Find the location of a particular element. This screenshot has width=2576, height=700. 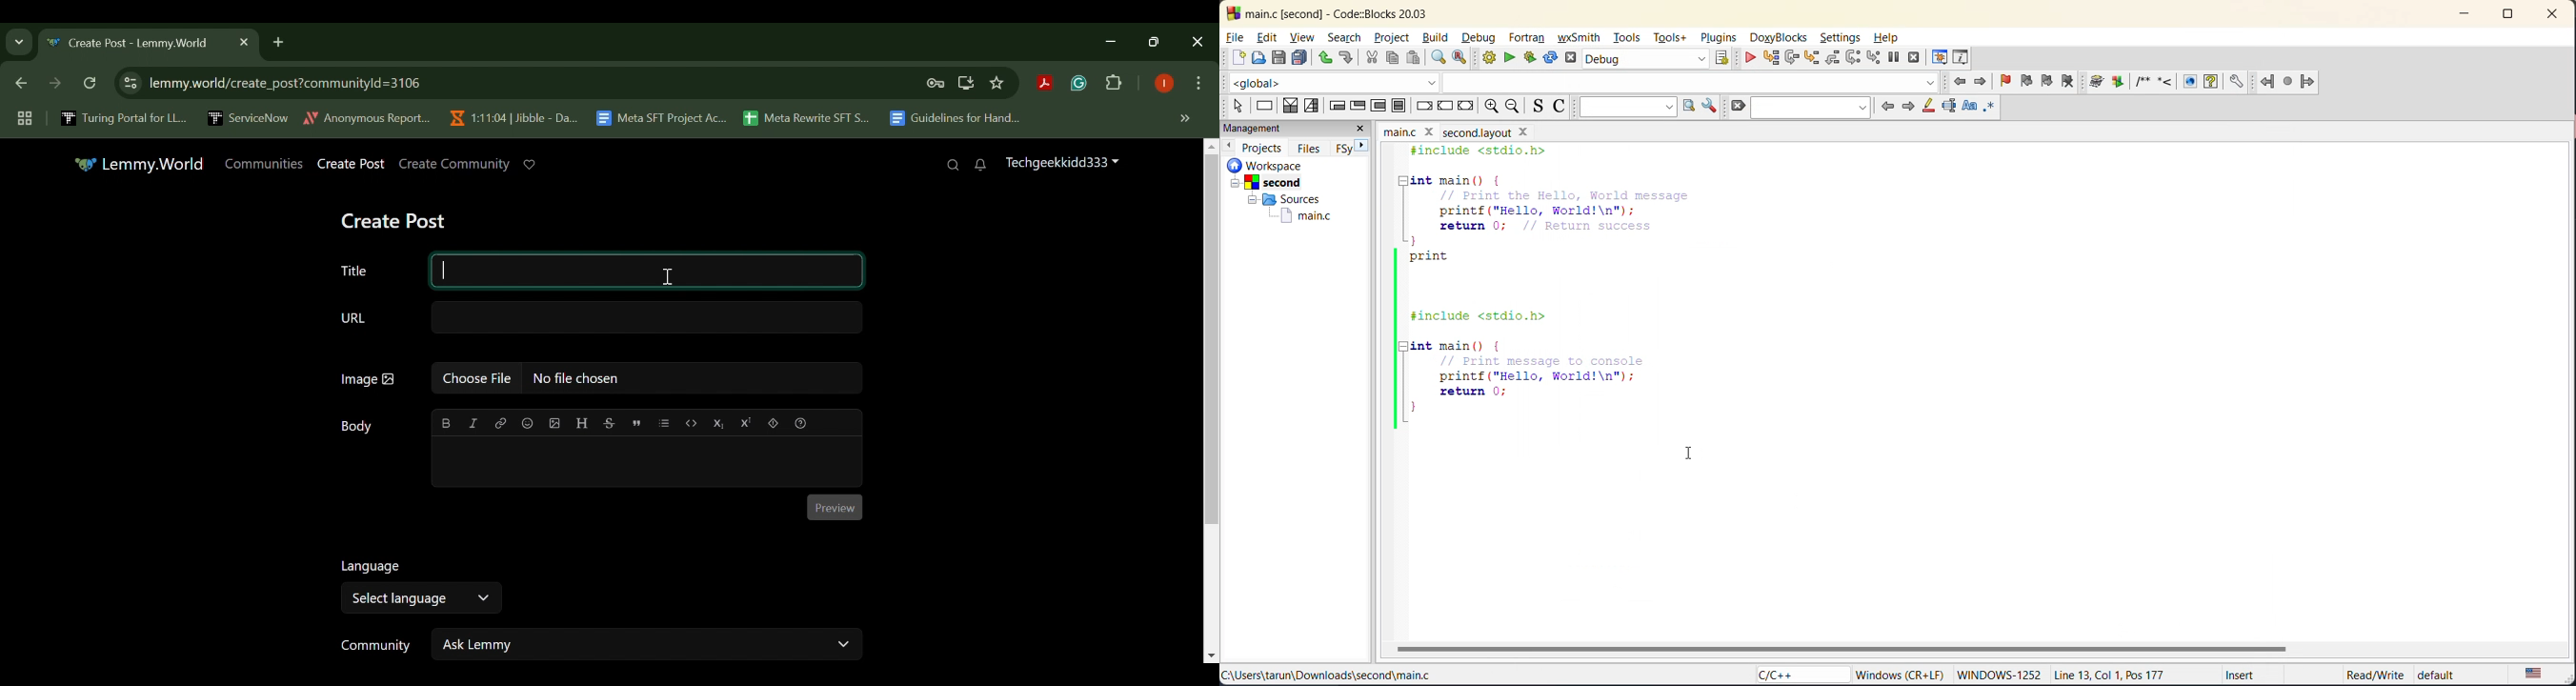

jump forward is located at coordinates (1981, 81).